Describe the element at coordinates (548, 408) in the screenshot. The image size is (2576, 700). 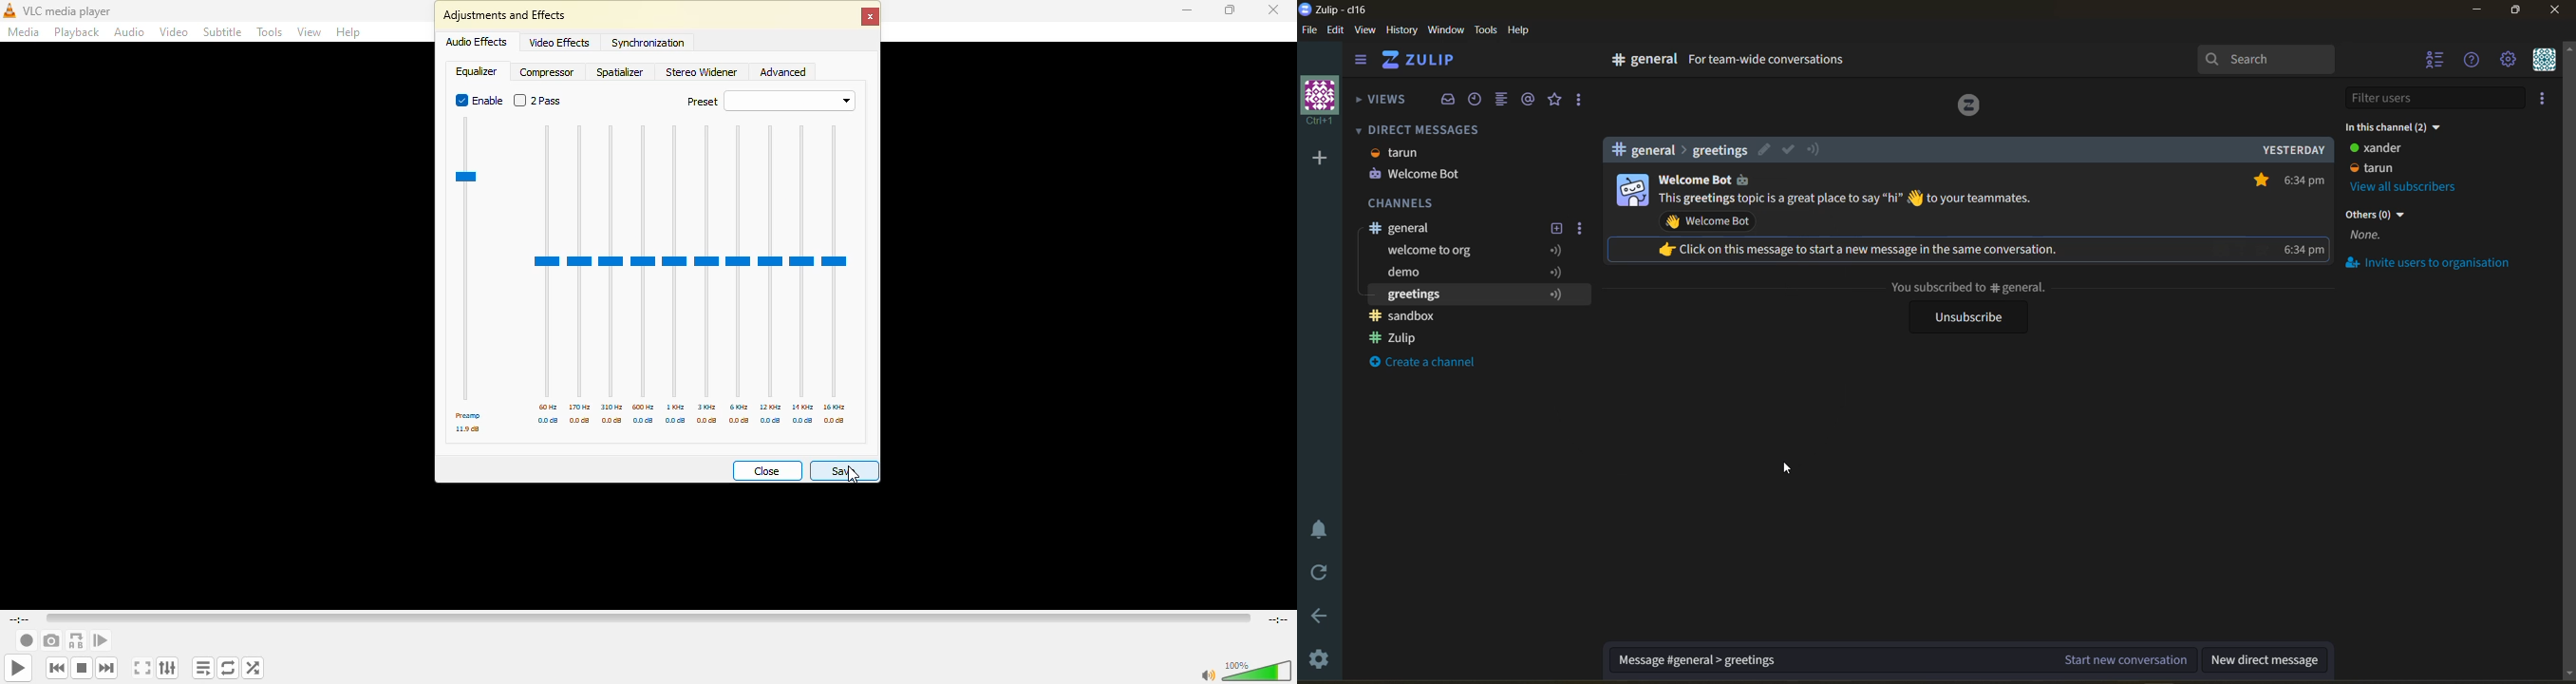
I see `60 hz` at that location.